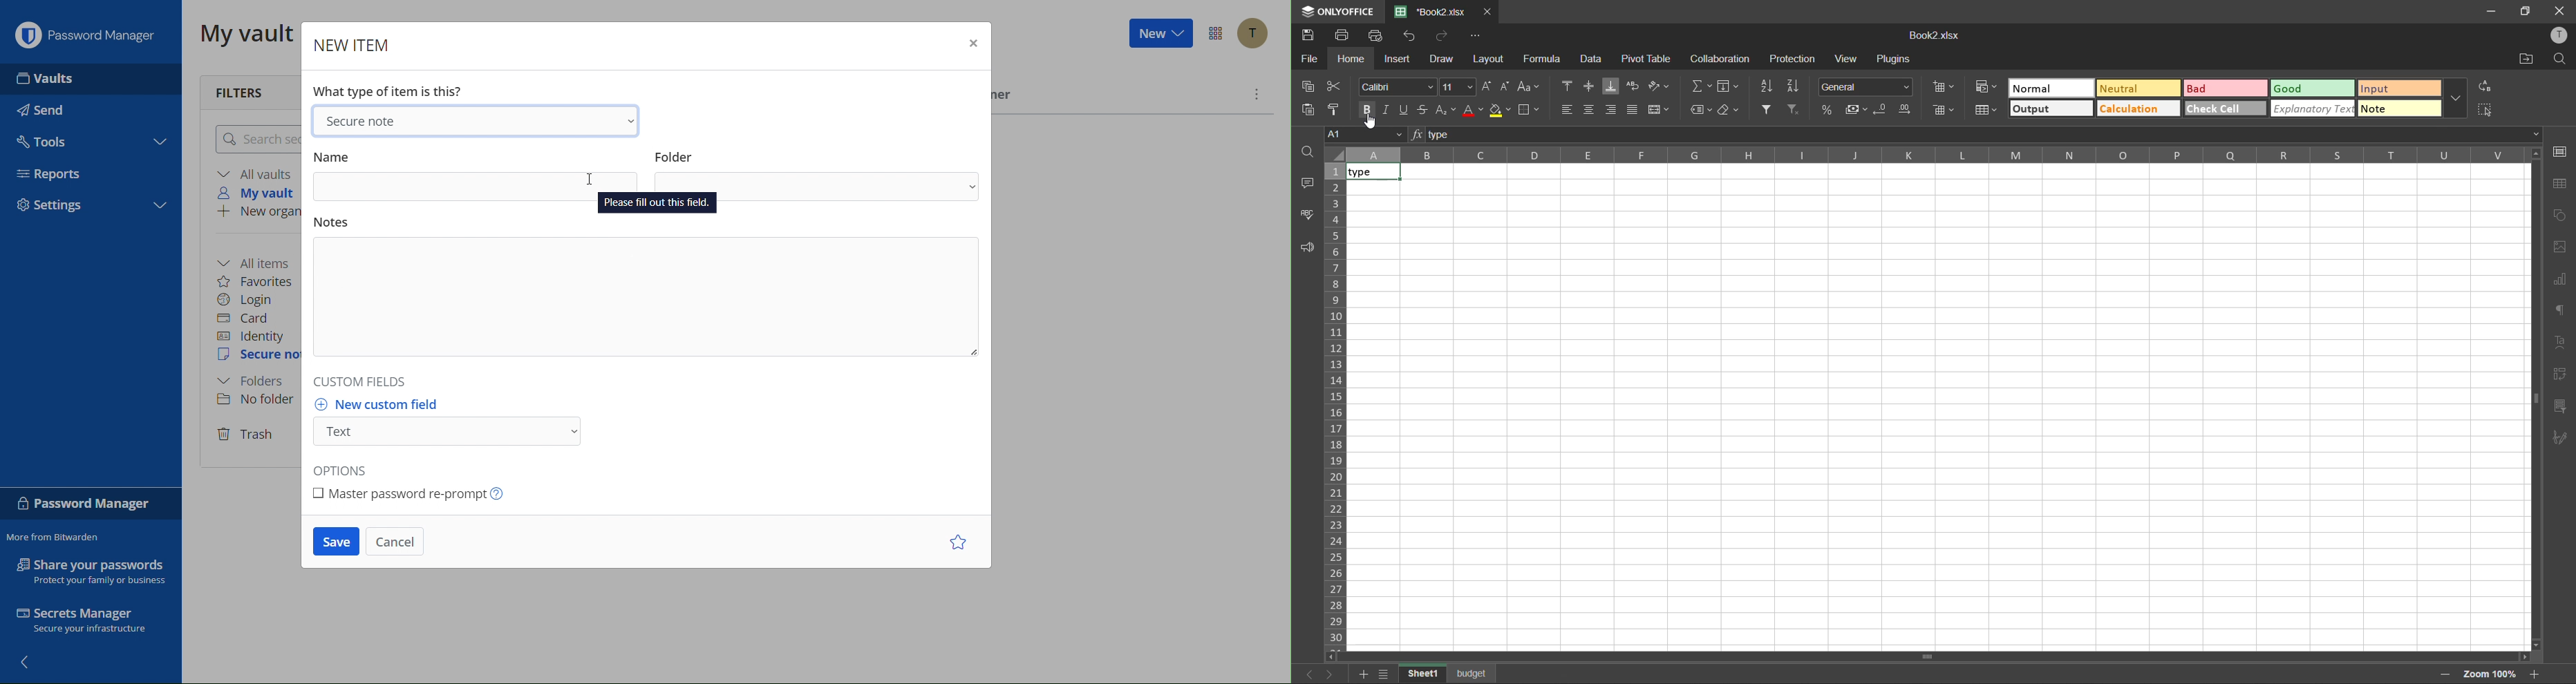 The width and height of the screenshot is (2576, 700). I want to click on customize quick access toolbar, so click(1477, 36).